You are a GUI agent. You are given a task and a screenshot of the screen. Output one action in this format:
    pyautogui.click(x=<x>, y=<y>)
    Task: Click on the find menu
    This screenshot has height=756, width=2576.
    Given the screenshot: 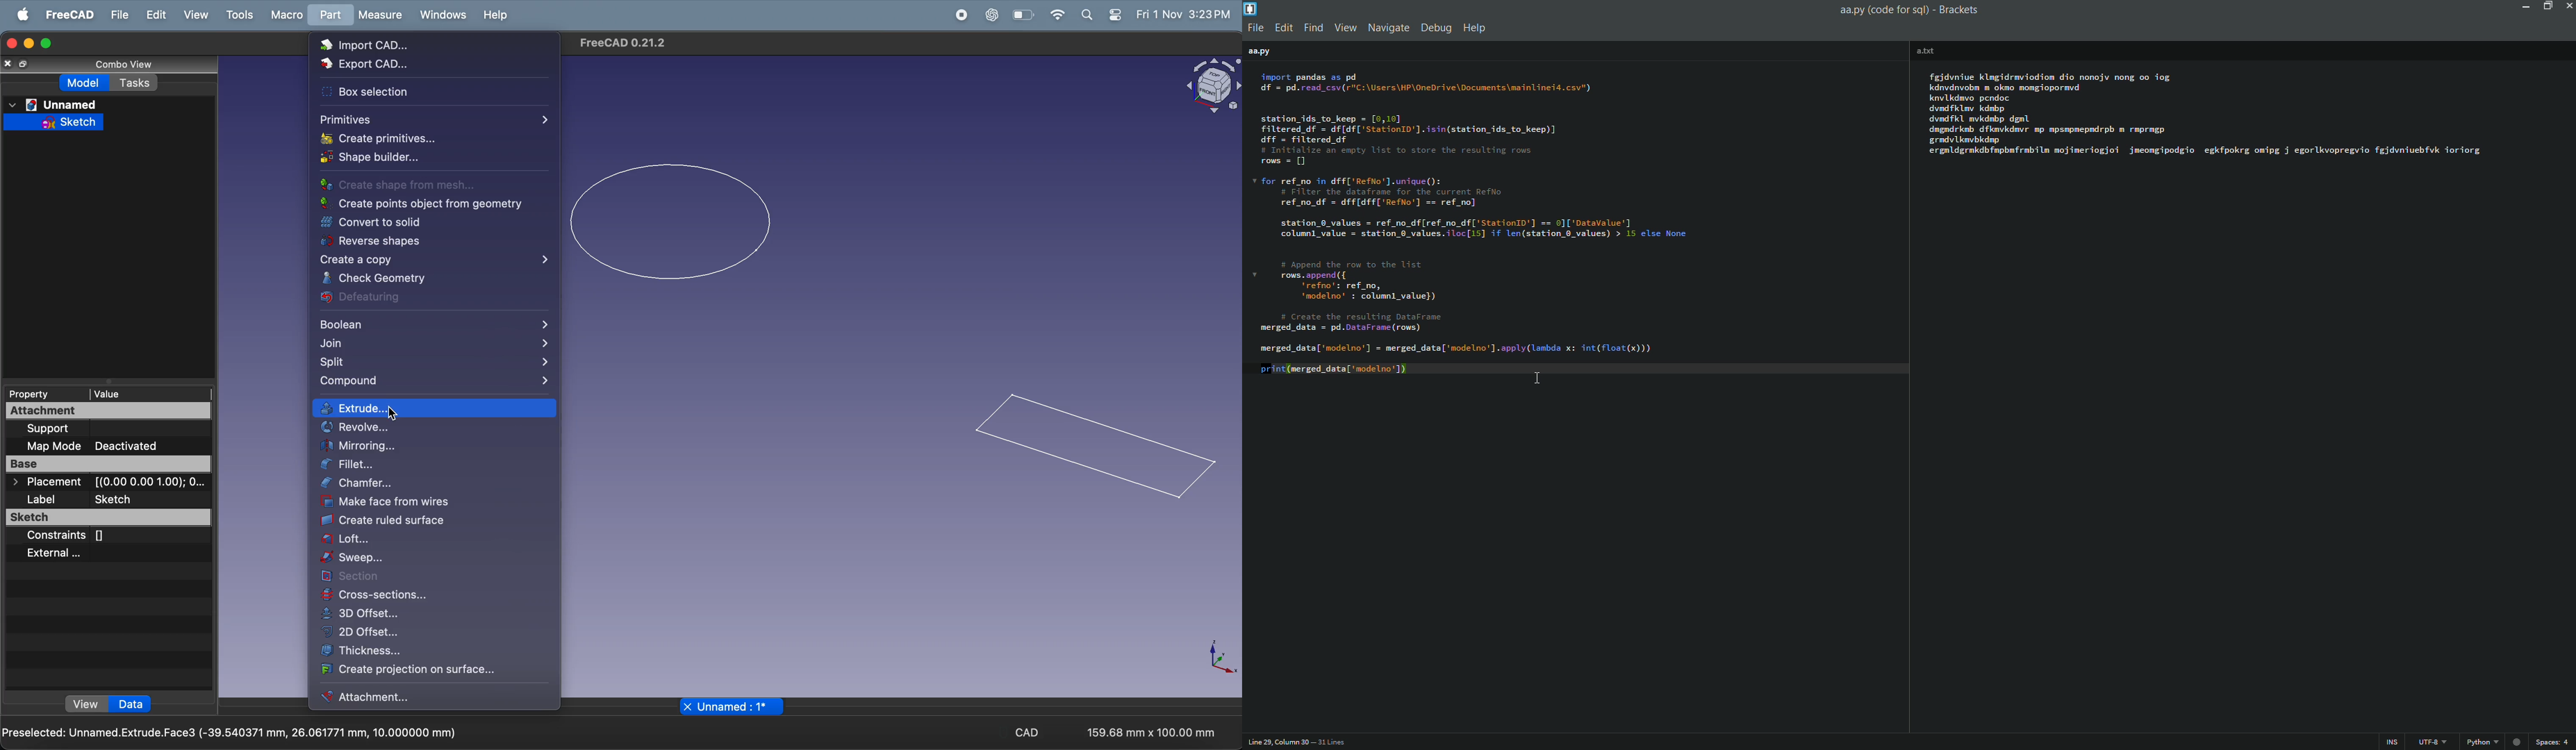 What is the action you would take?
    pyautogui.click(x=1314, y=29)
    